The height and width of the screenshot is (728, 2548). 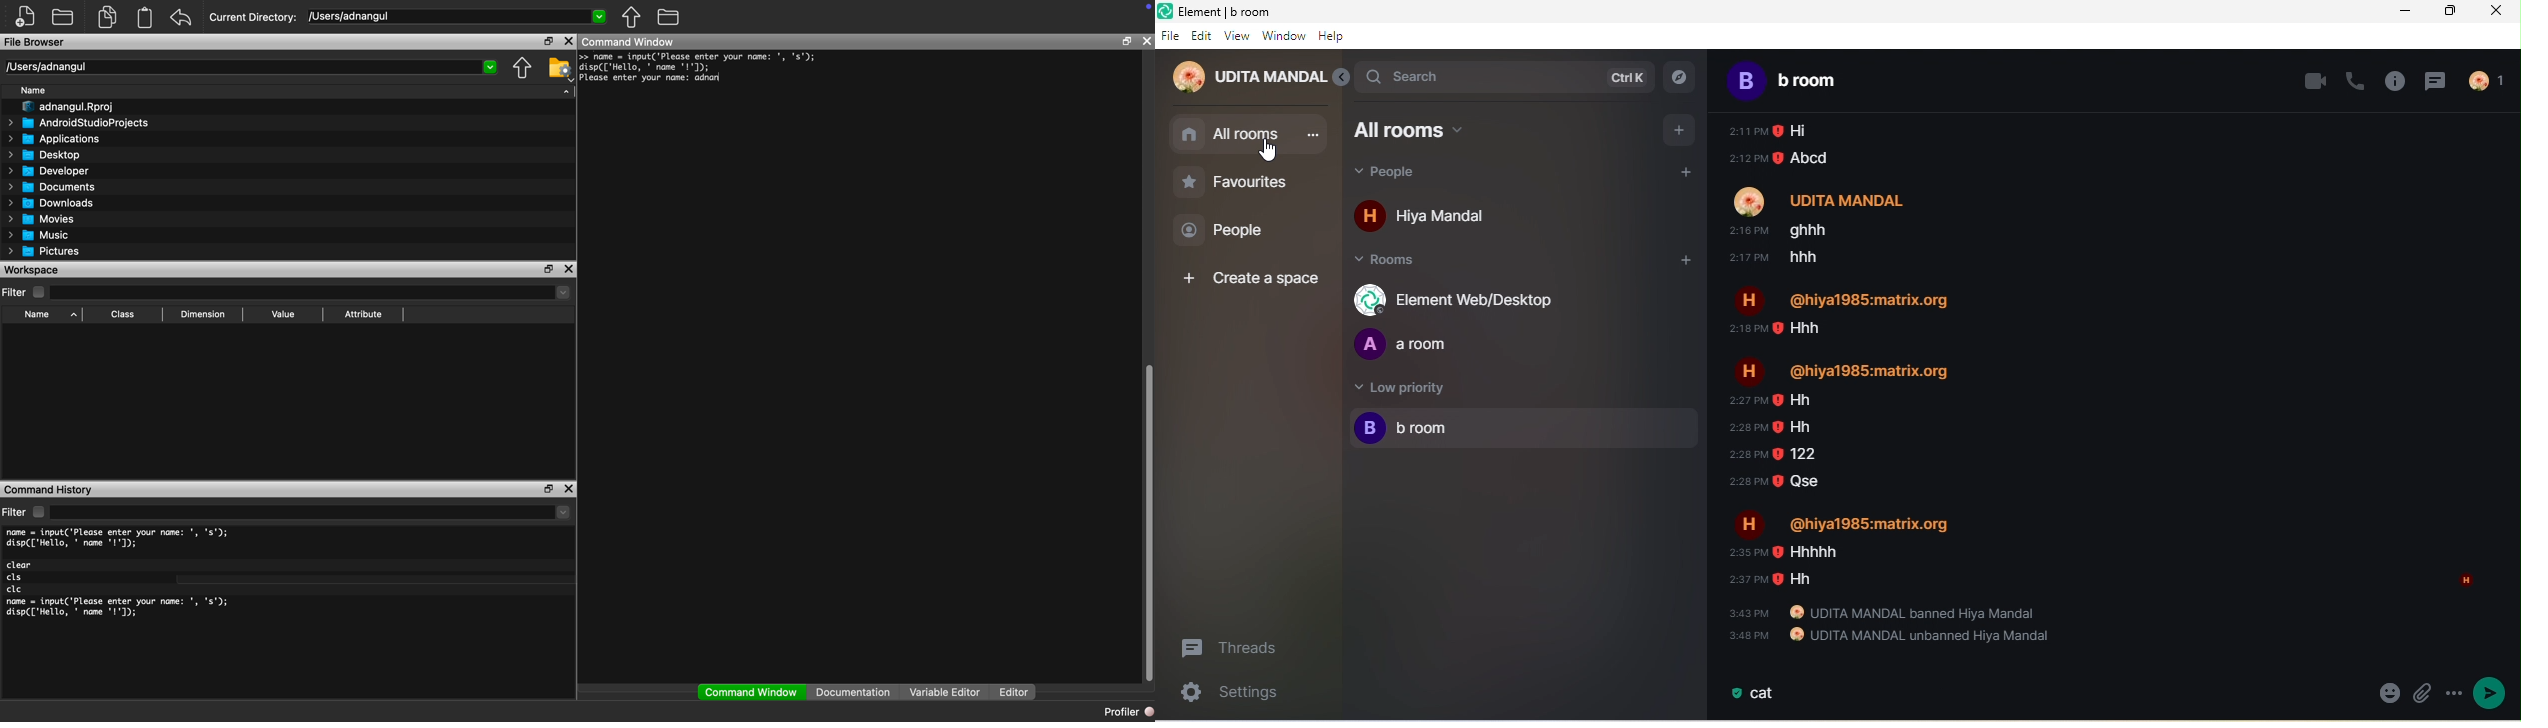 I want to click on maximize, so click(x=2455, y=12).